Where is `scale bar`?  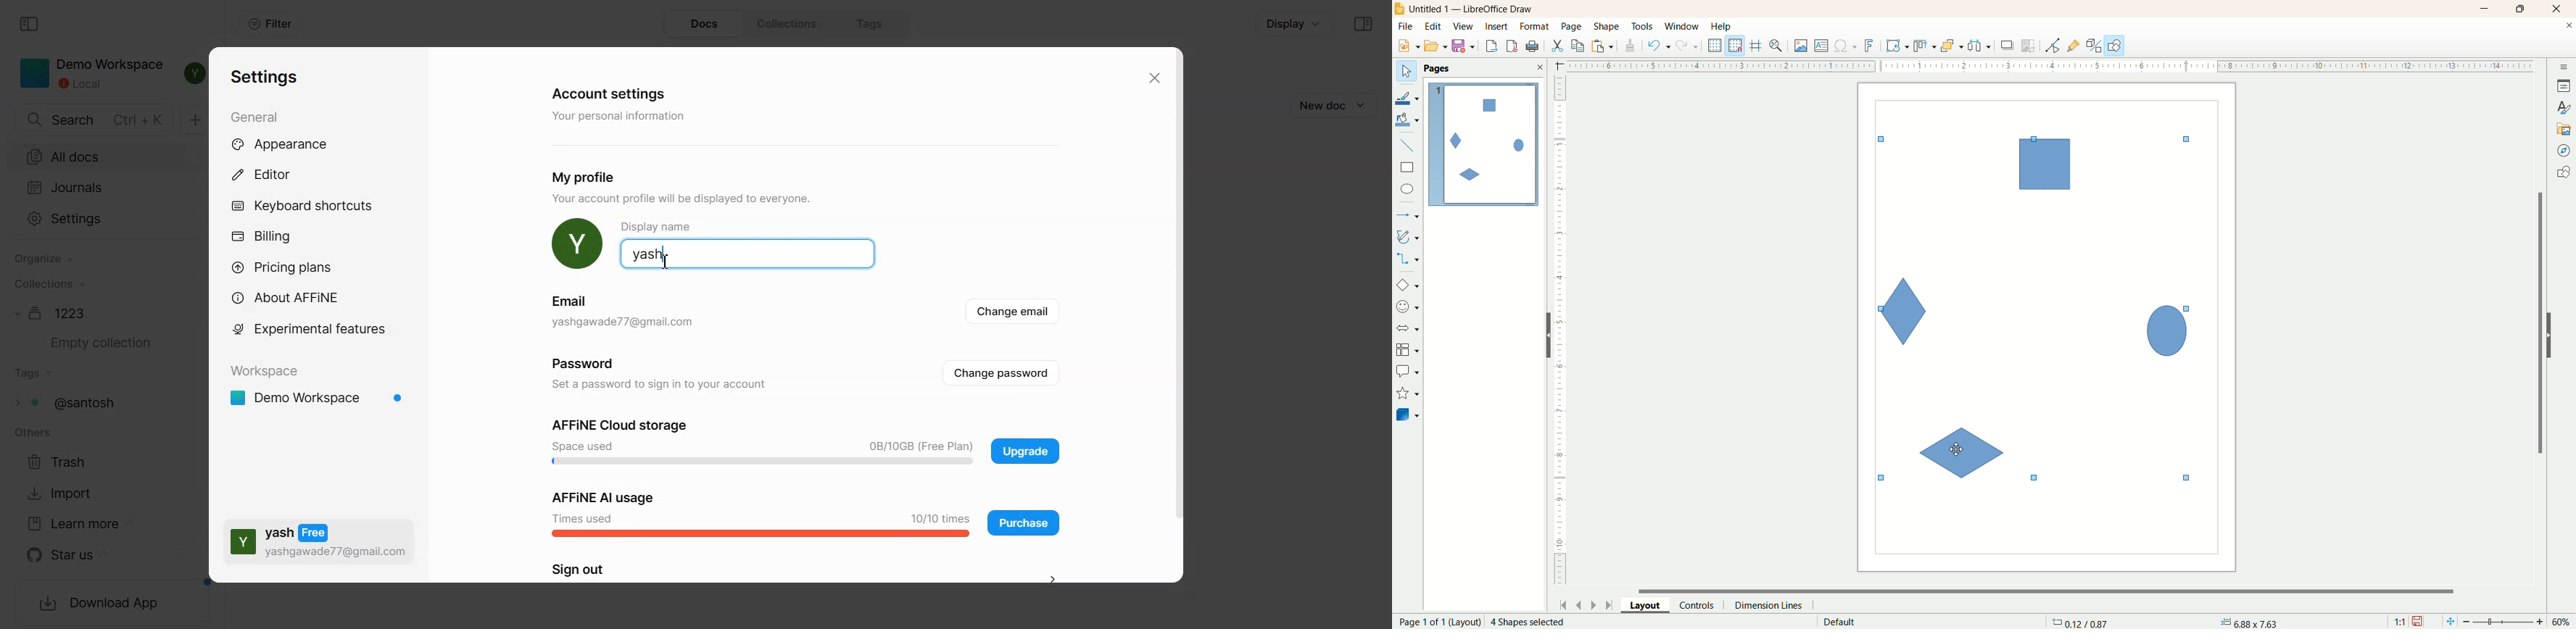 scale bar is located at coordinates (2042, 65).